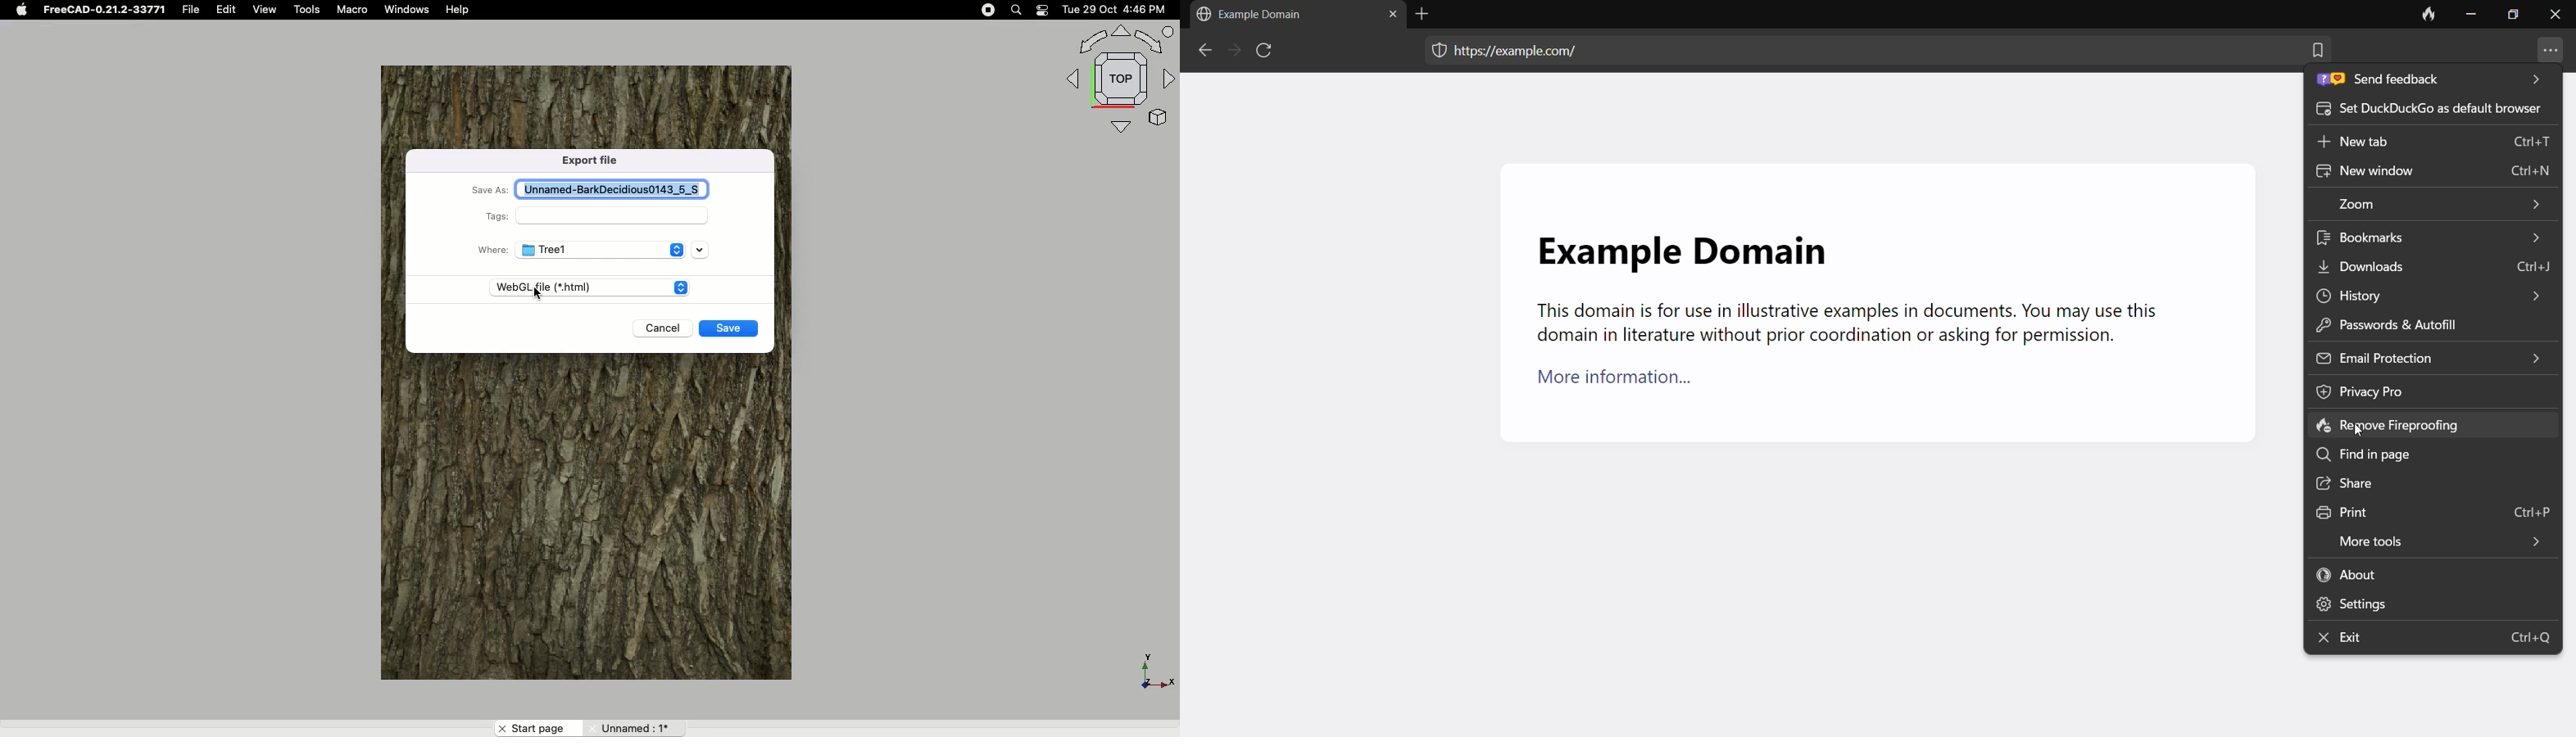  Describe the element at coordinates (2470, 17) in the screenshot. I see `minimize` at that location.